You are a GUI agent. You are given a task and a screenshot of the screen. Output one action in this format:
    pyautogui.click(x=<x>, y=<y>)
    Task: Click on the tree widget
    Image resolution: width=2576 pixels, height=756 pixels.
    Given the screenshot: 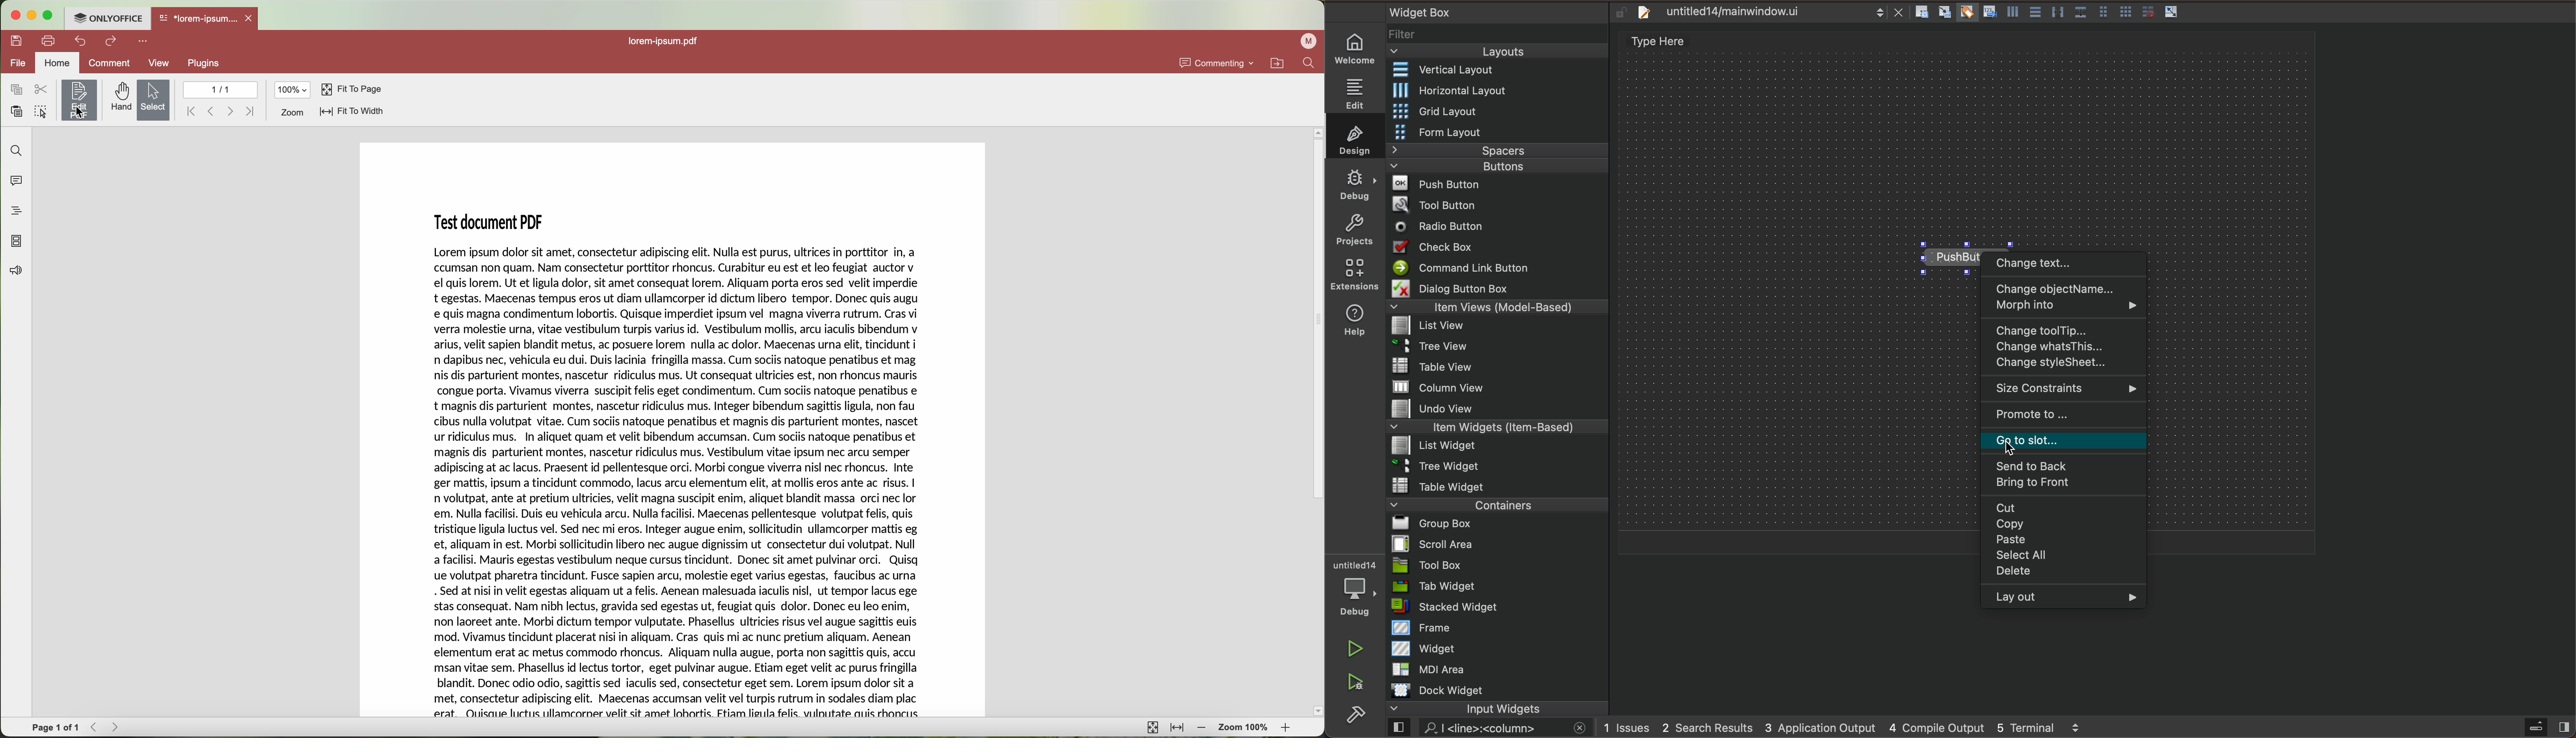 What is the action you would take?
    pyautogui.click(x=1498, y=467)
    